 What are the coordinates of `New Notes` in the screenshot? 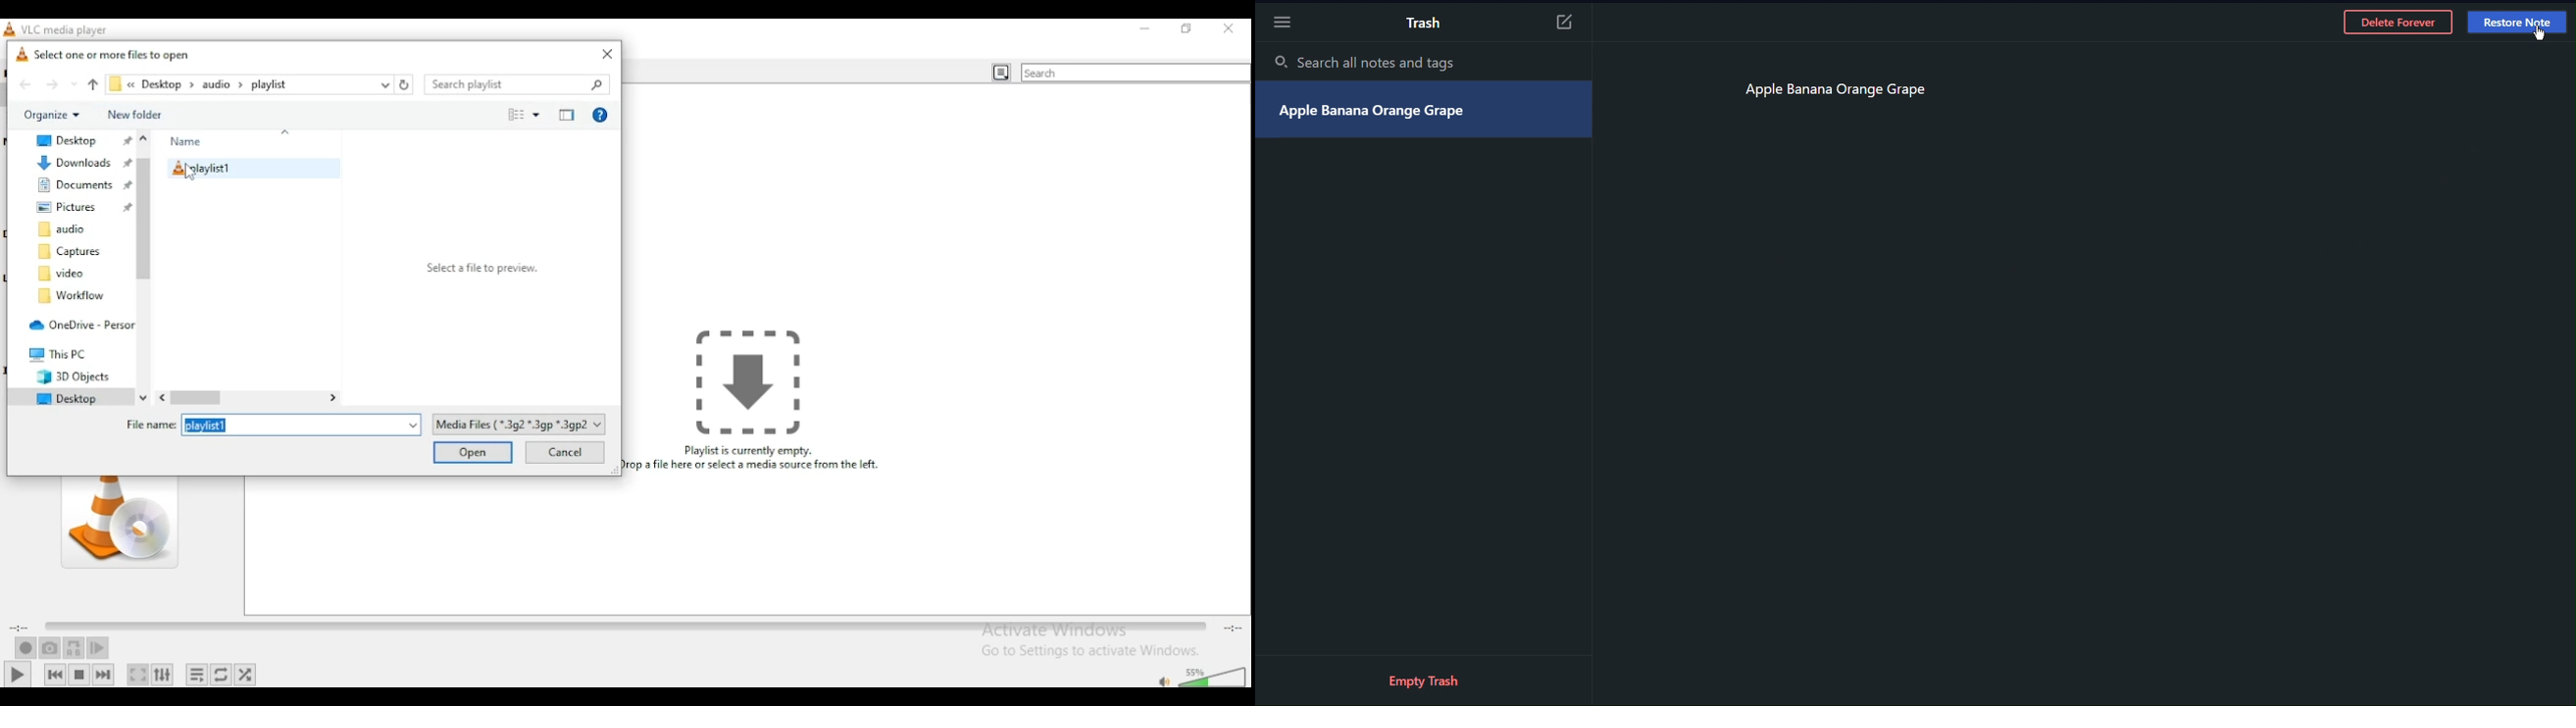 It's located at (1563, 19).